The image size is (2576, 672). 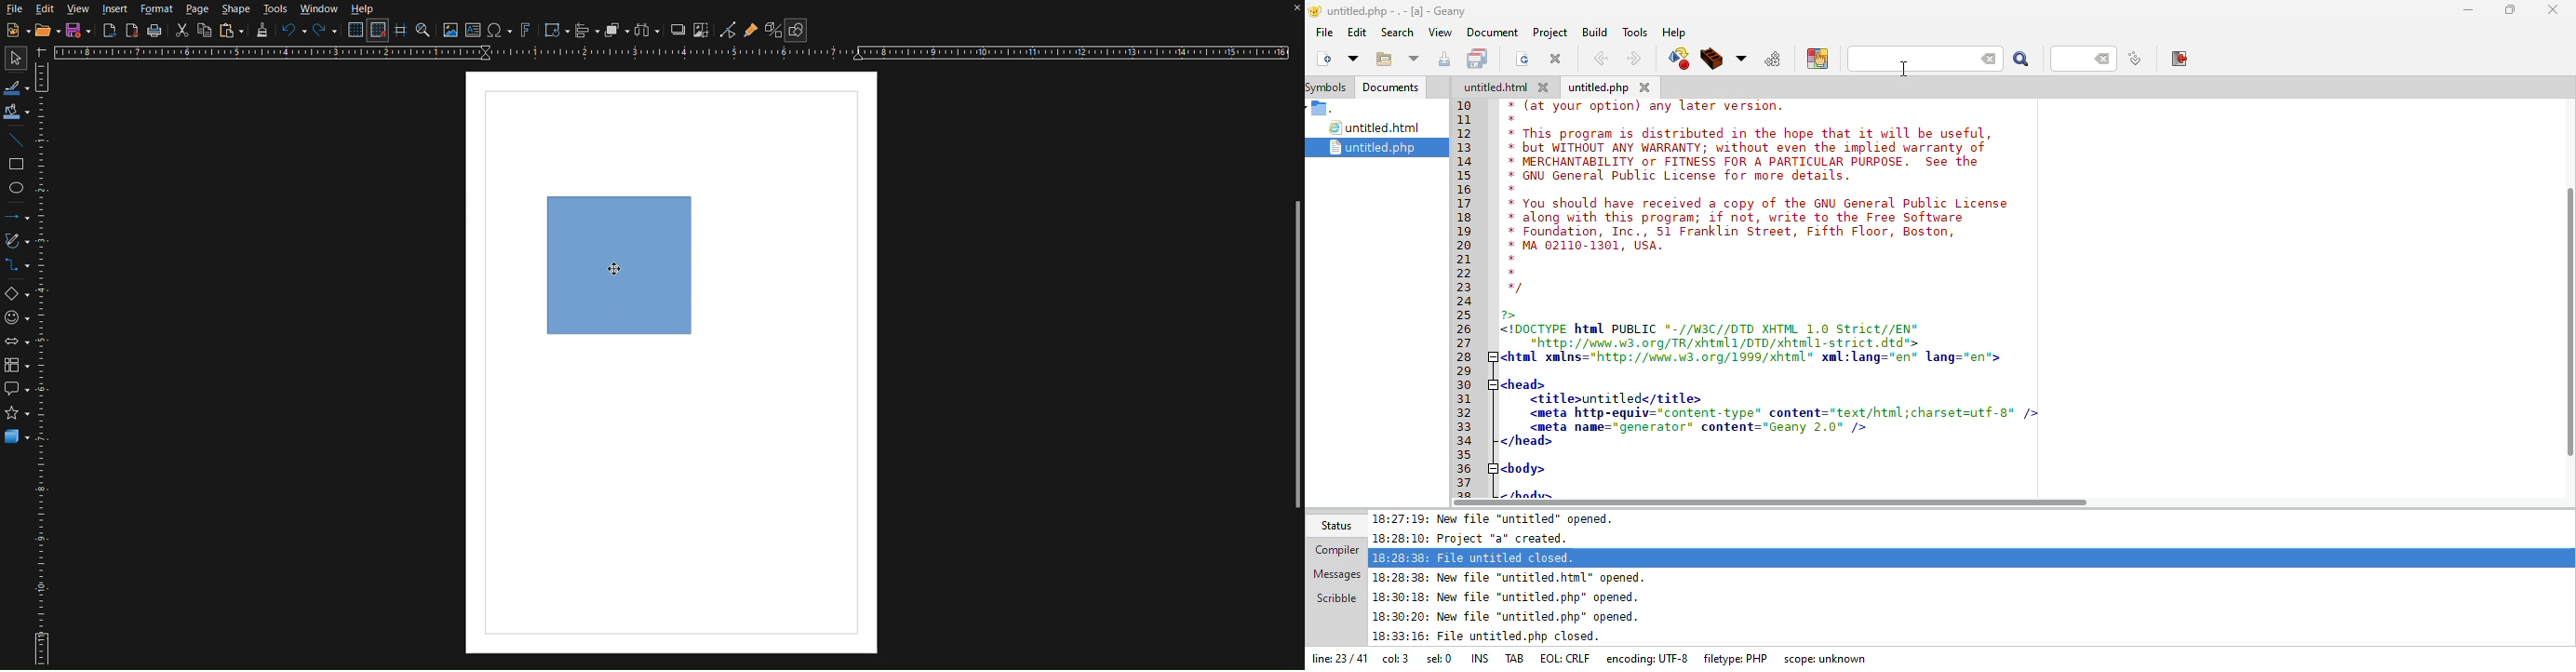 I want to click on Vectors, so click(x=16, y=243).